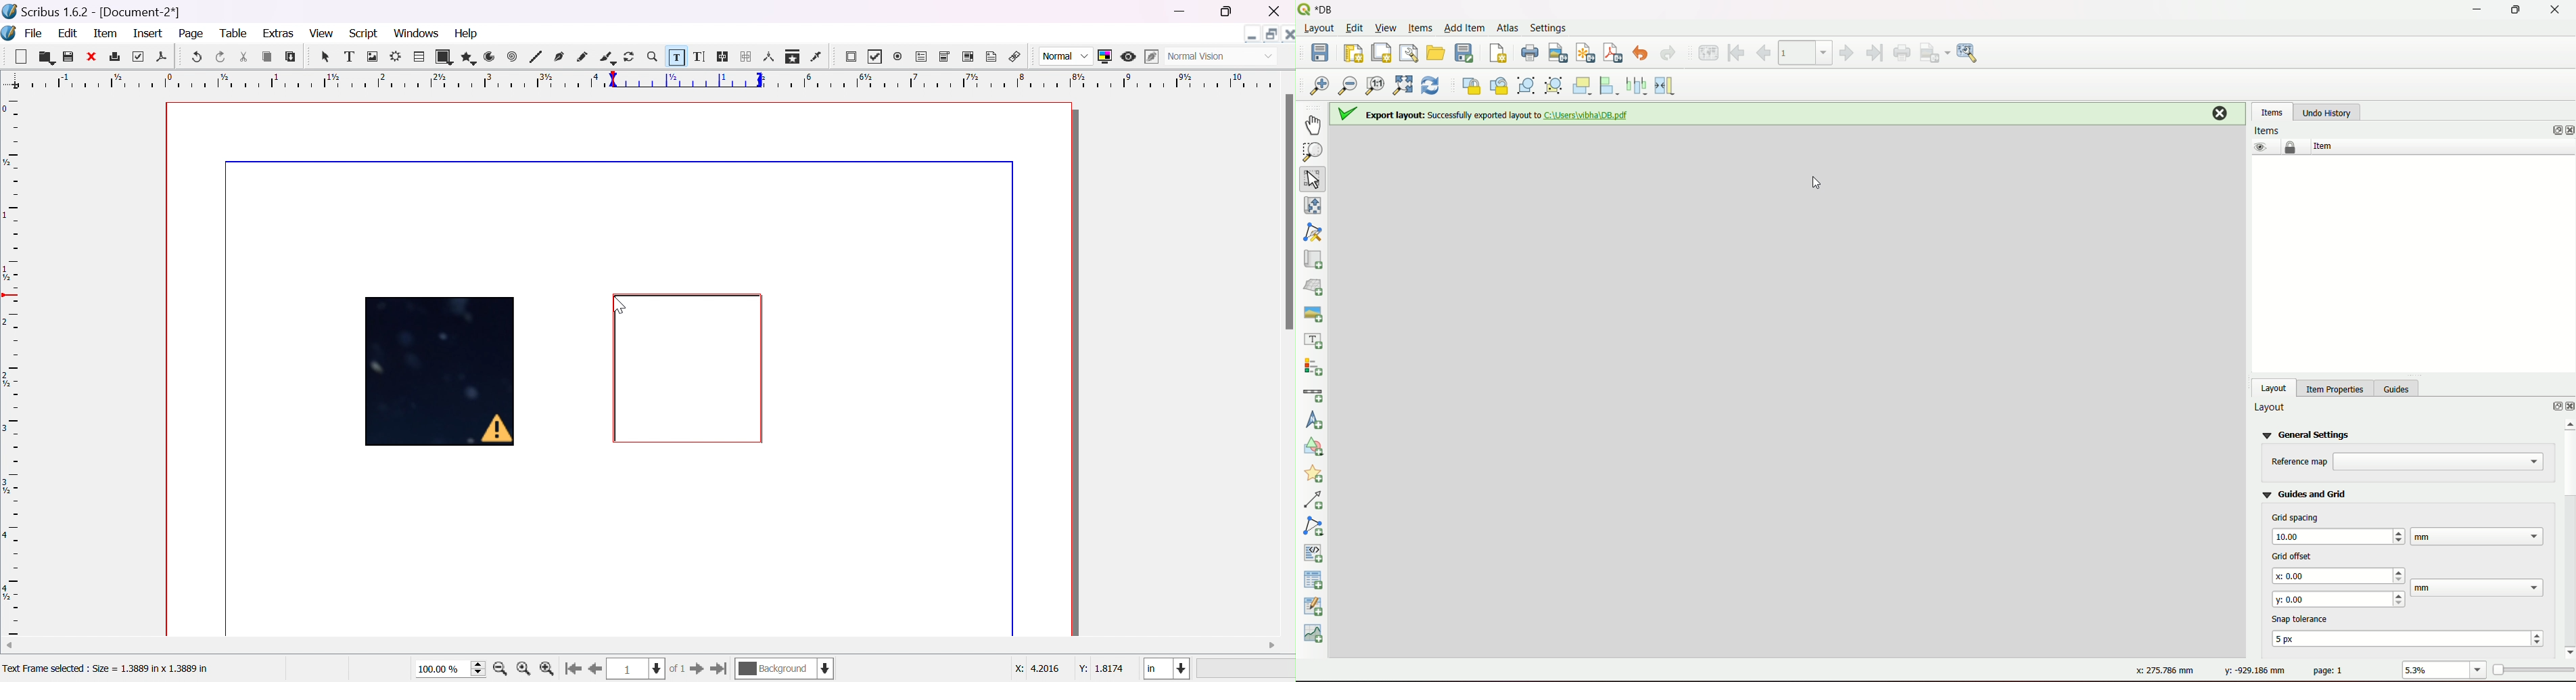  Describe the element at coordinates (574, 668) in the screenshot. I see `go to first page` at that location.